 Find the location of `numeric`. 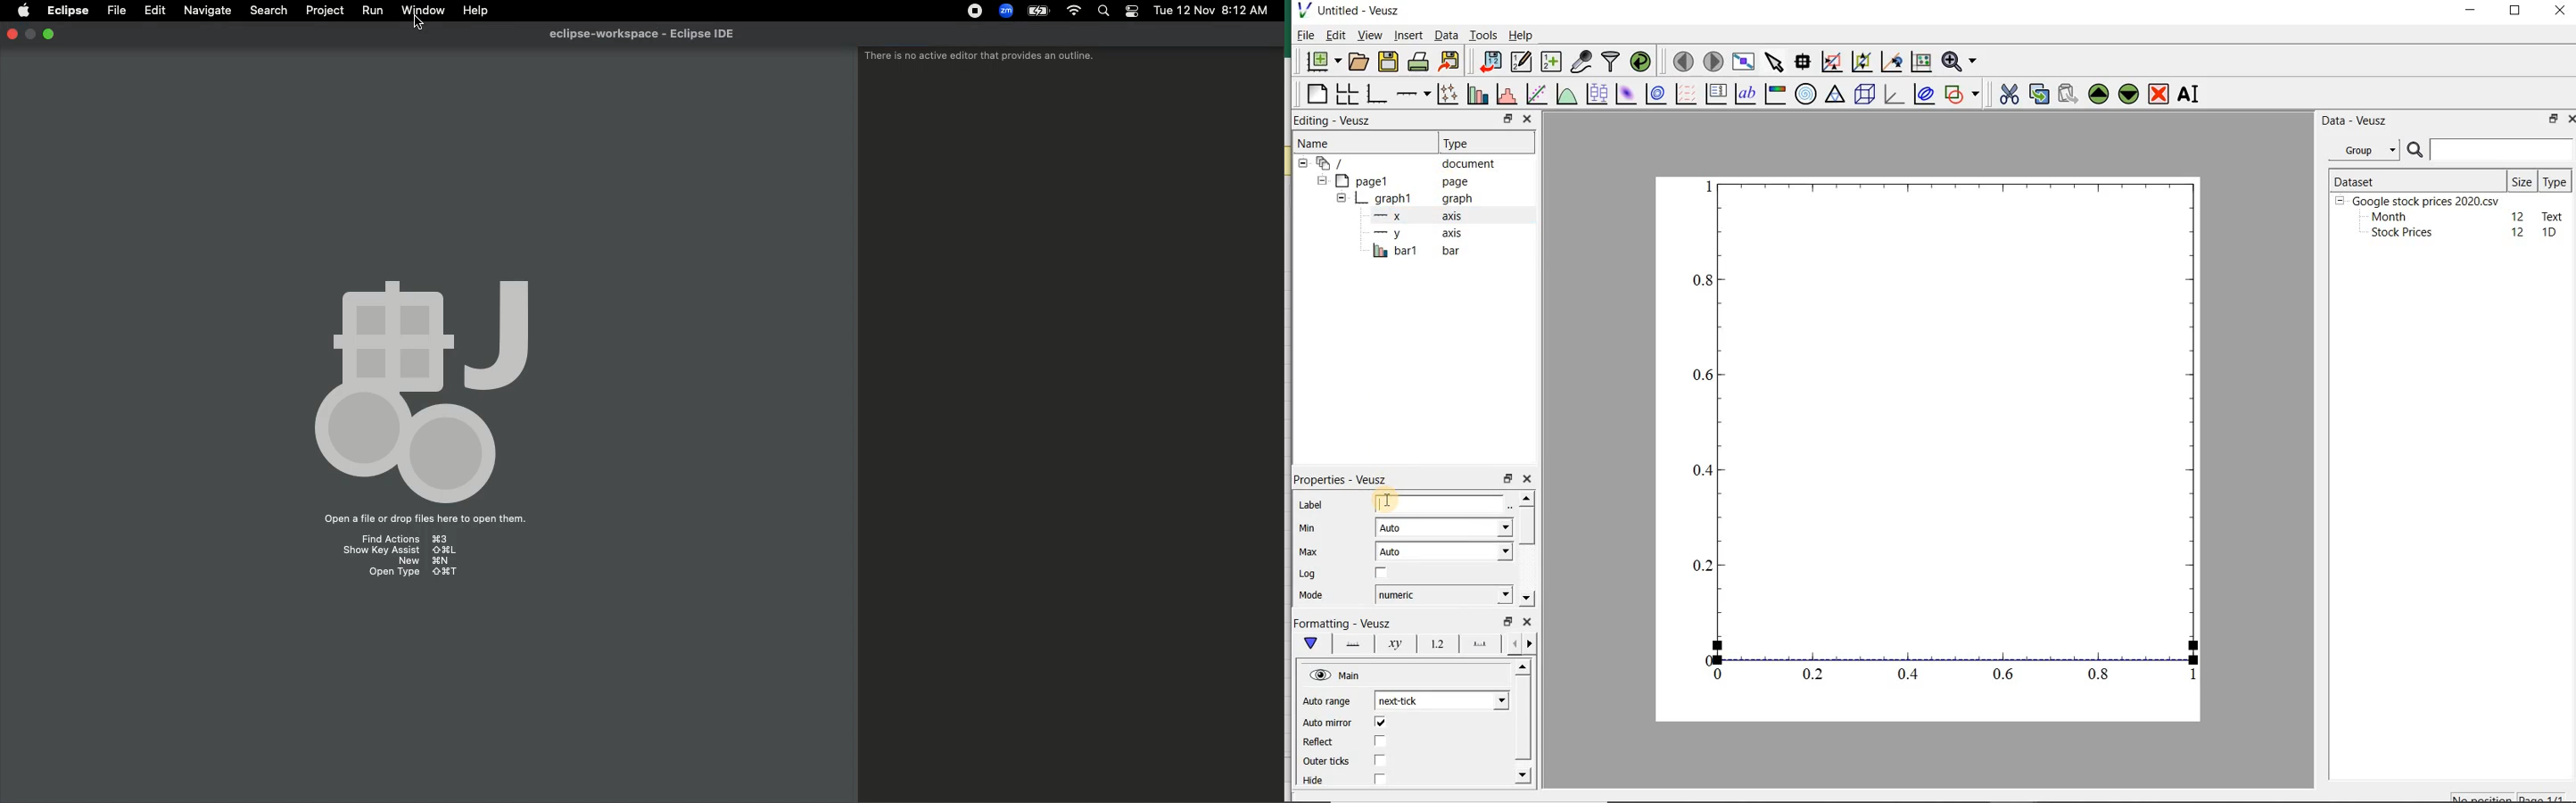

numeric is located at coordinates (1441, 594).